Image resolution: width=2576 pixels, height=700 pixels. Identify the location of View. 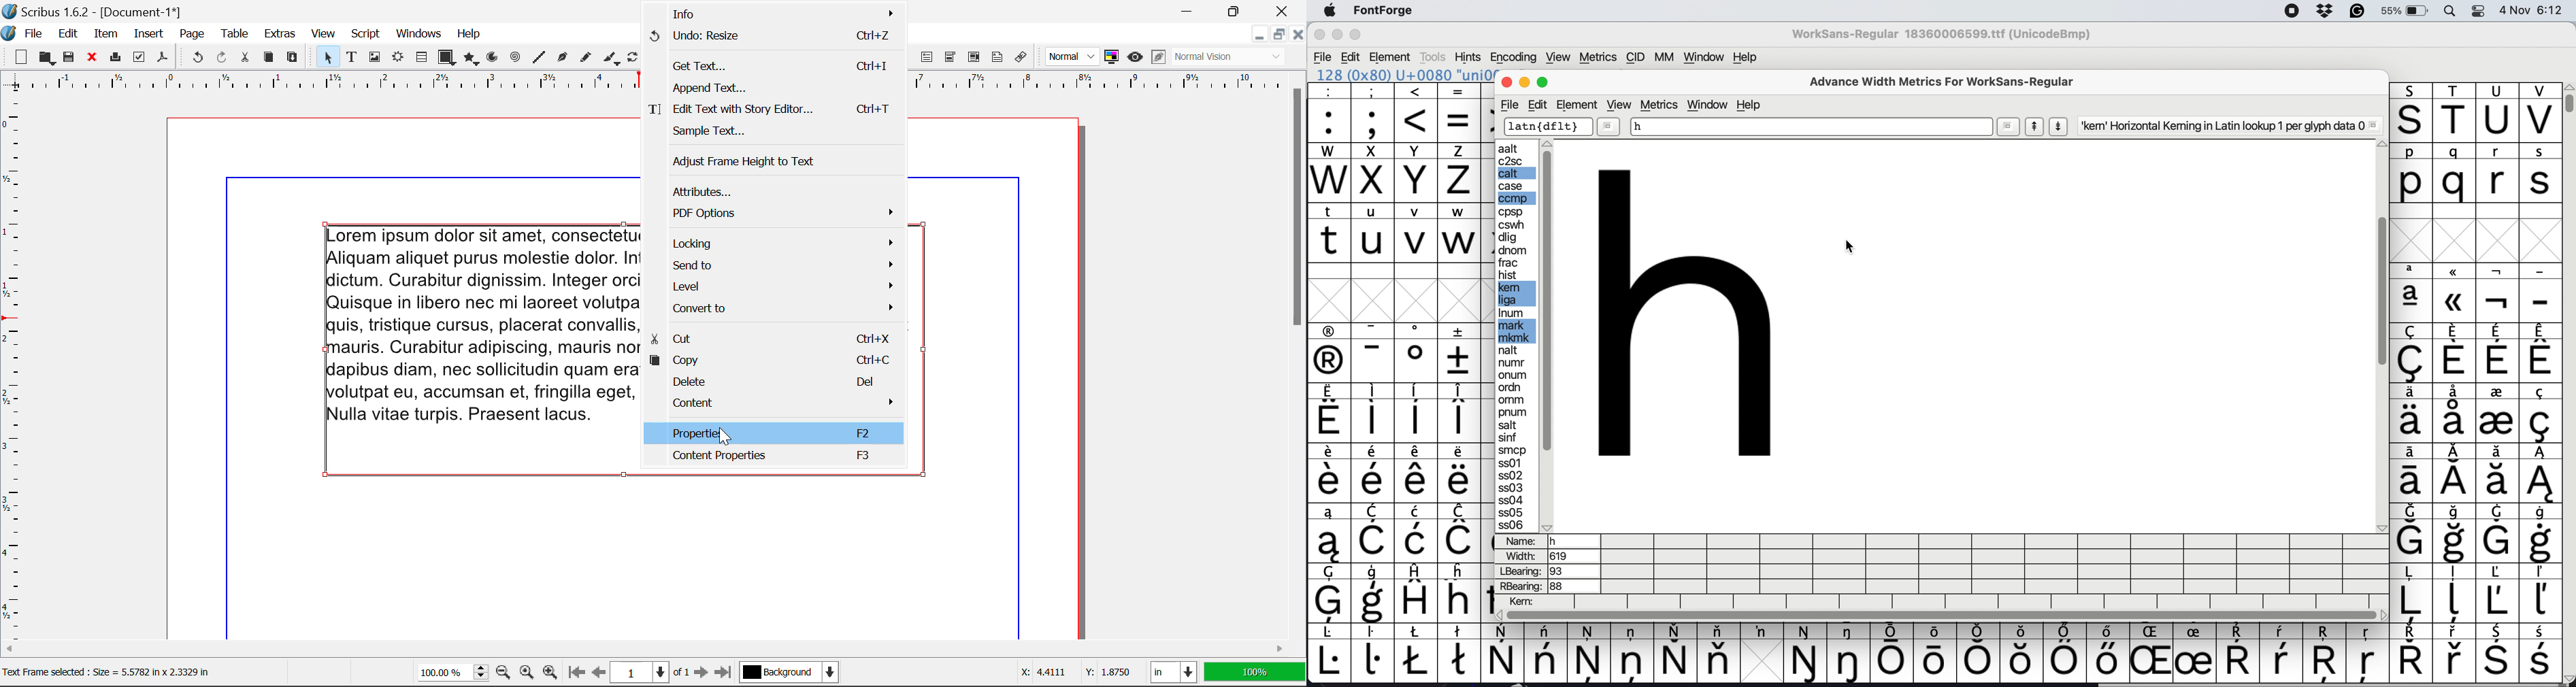
(1558, 57).